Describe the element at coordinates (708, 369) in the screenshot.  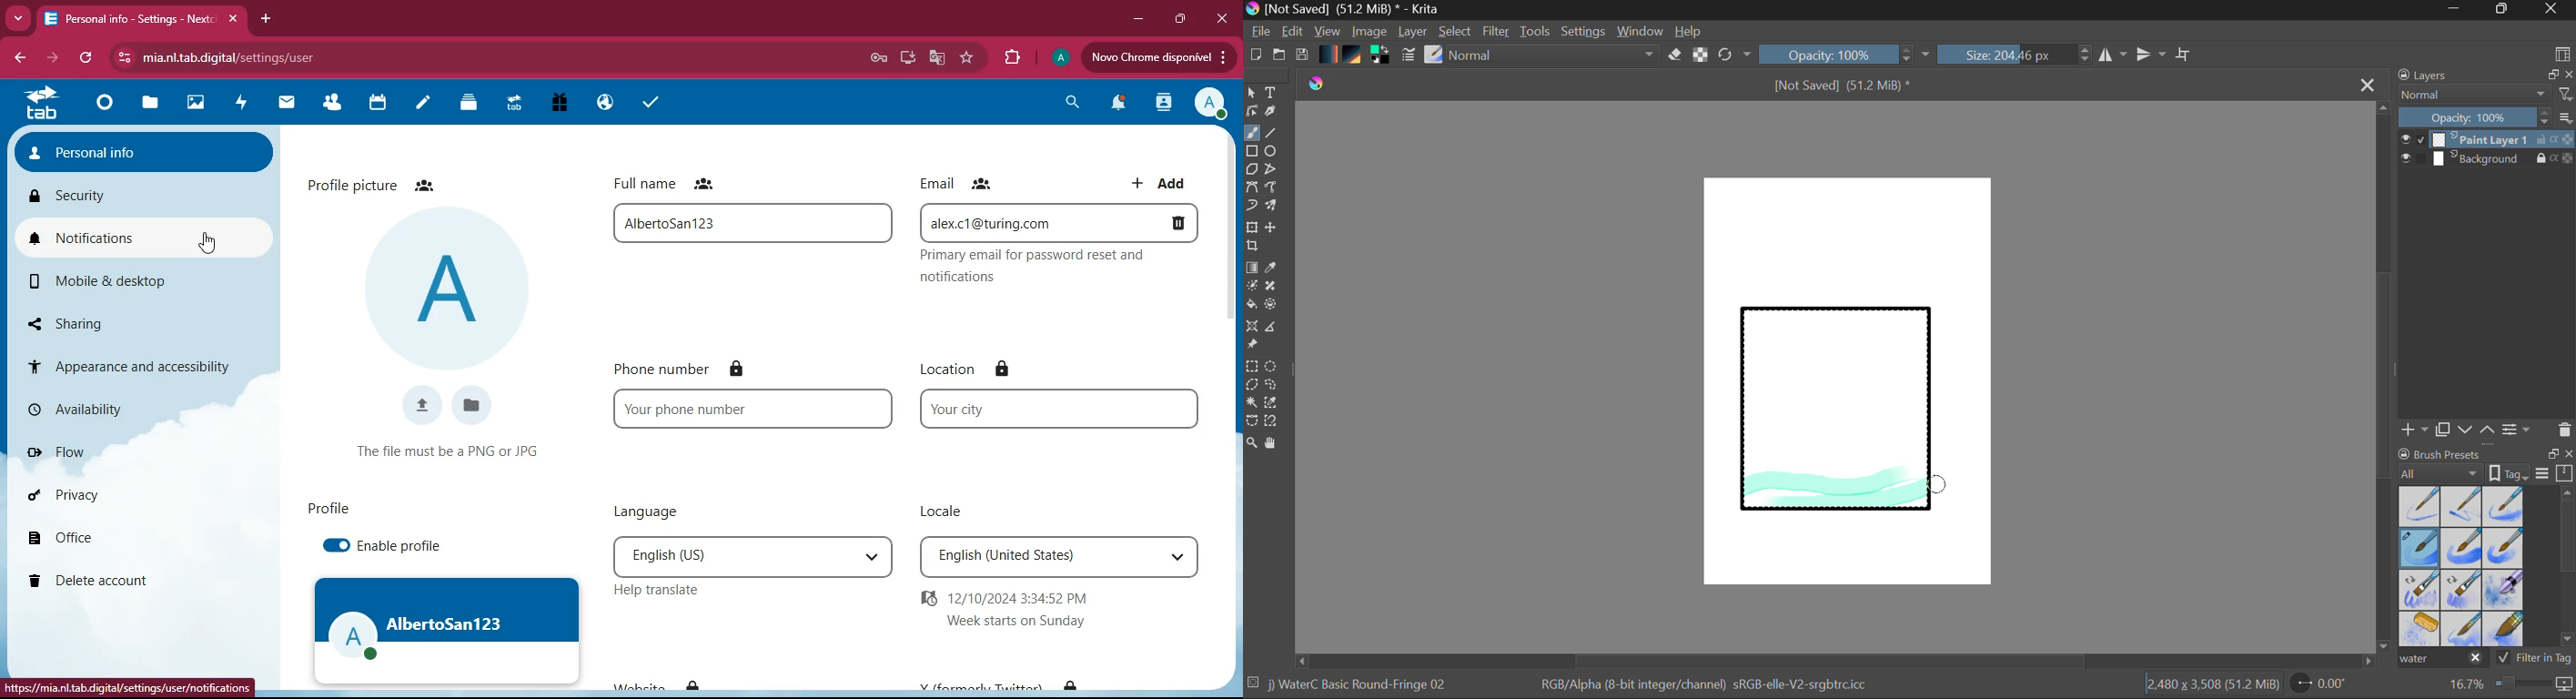
I see `phone number` at that location.